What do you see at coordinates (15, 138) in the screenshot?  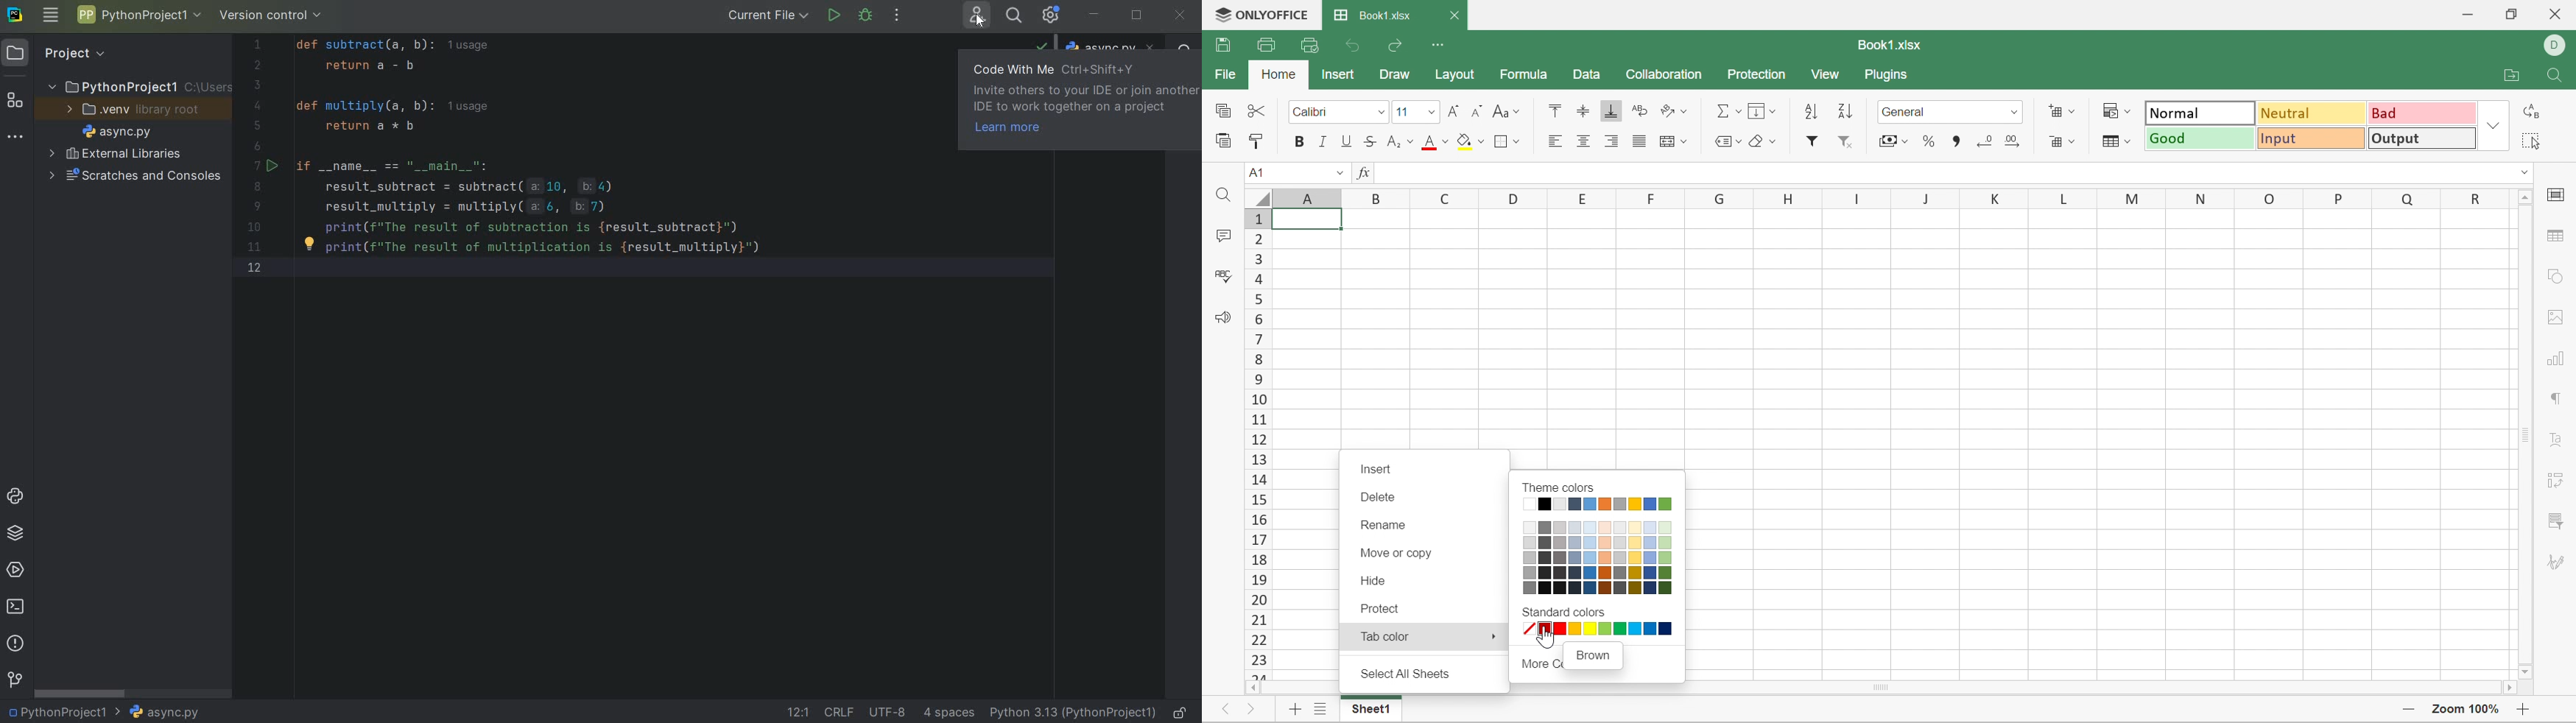 I see `MORE TOOL WINDOWS` at bounding box center [15, 138].